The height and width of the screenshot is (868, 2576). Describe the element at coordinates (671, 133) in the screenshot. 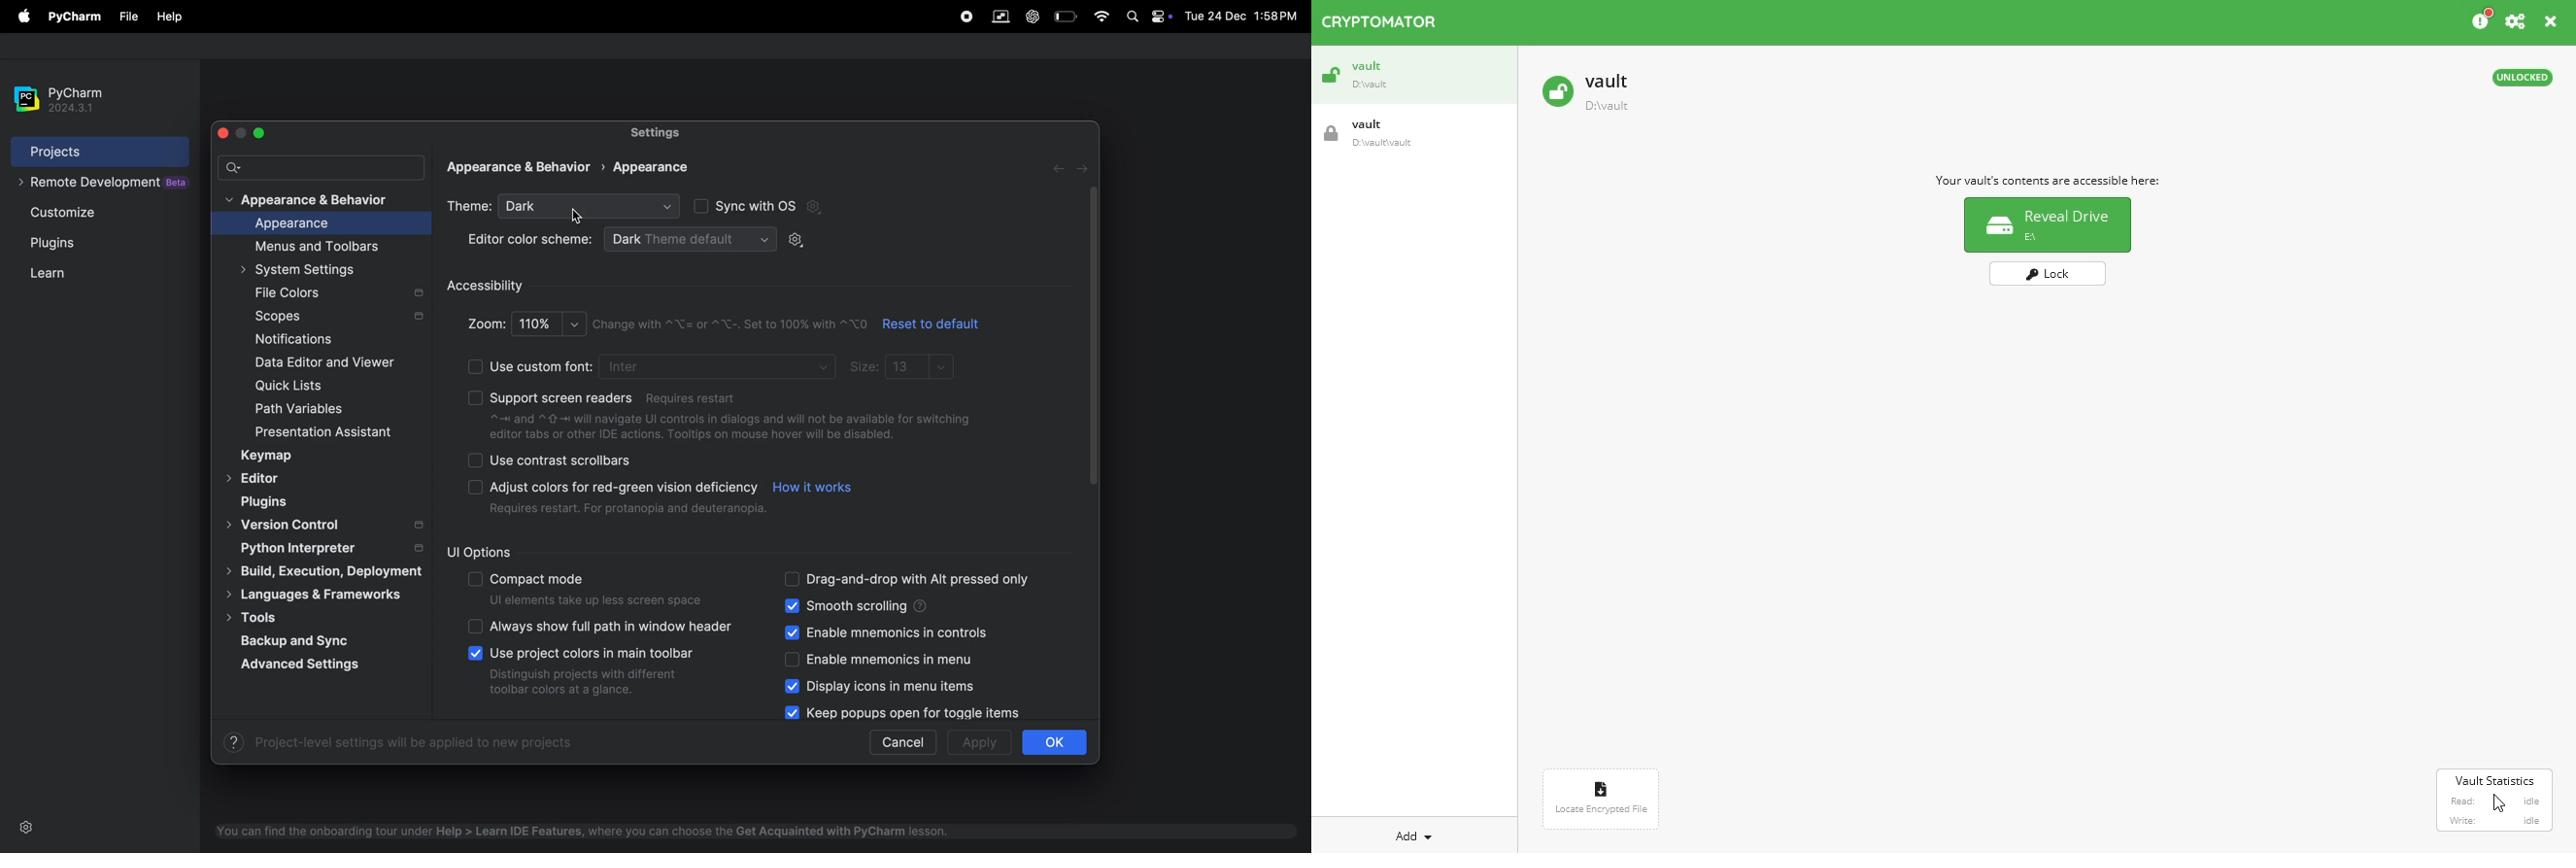

I see `settings` at that location.